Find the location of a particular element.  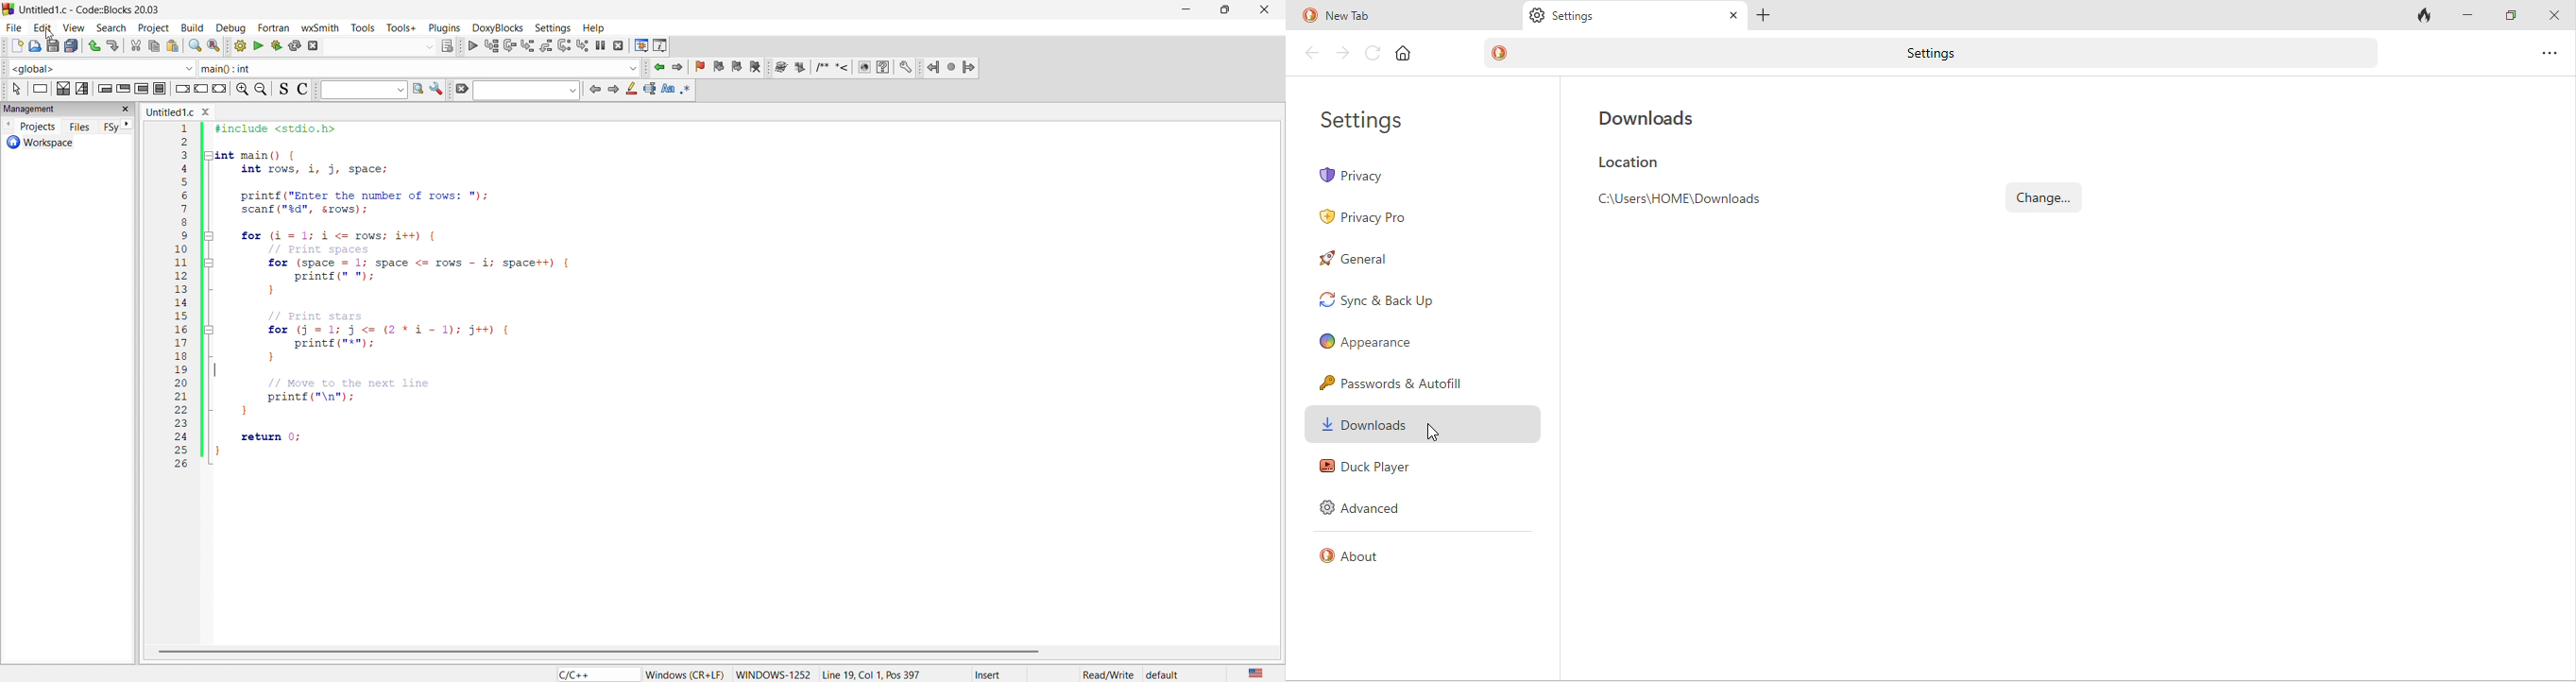

untitled1.c is located at coordinates (183, 112).